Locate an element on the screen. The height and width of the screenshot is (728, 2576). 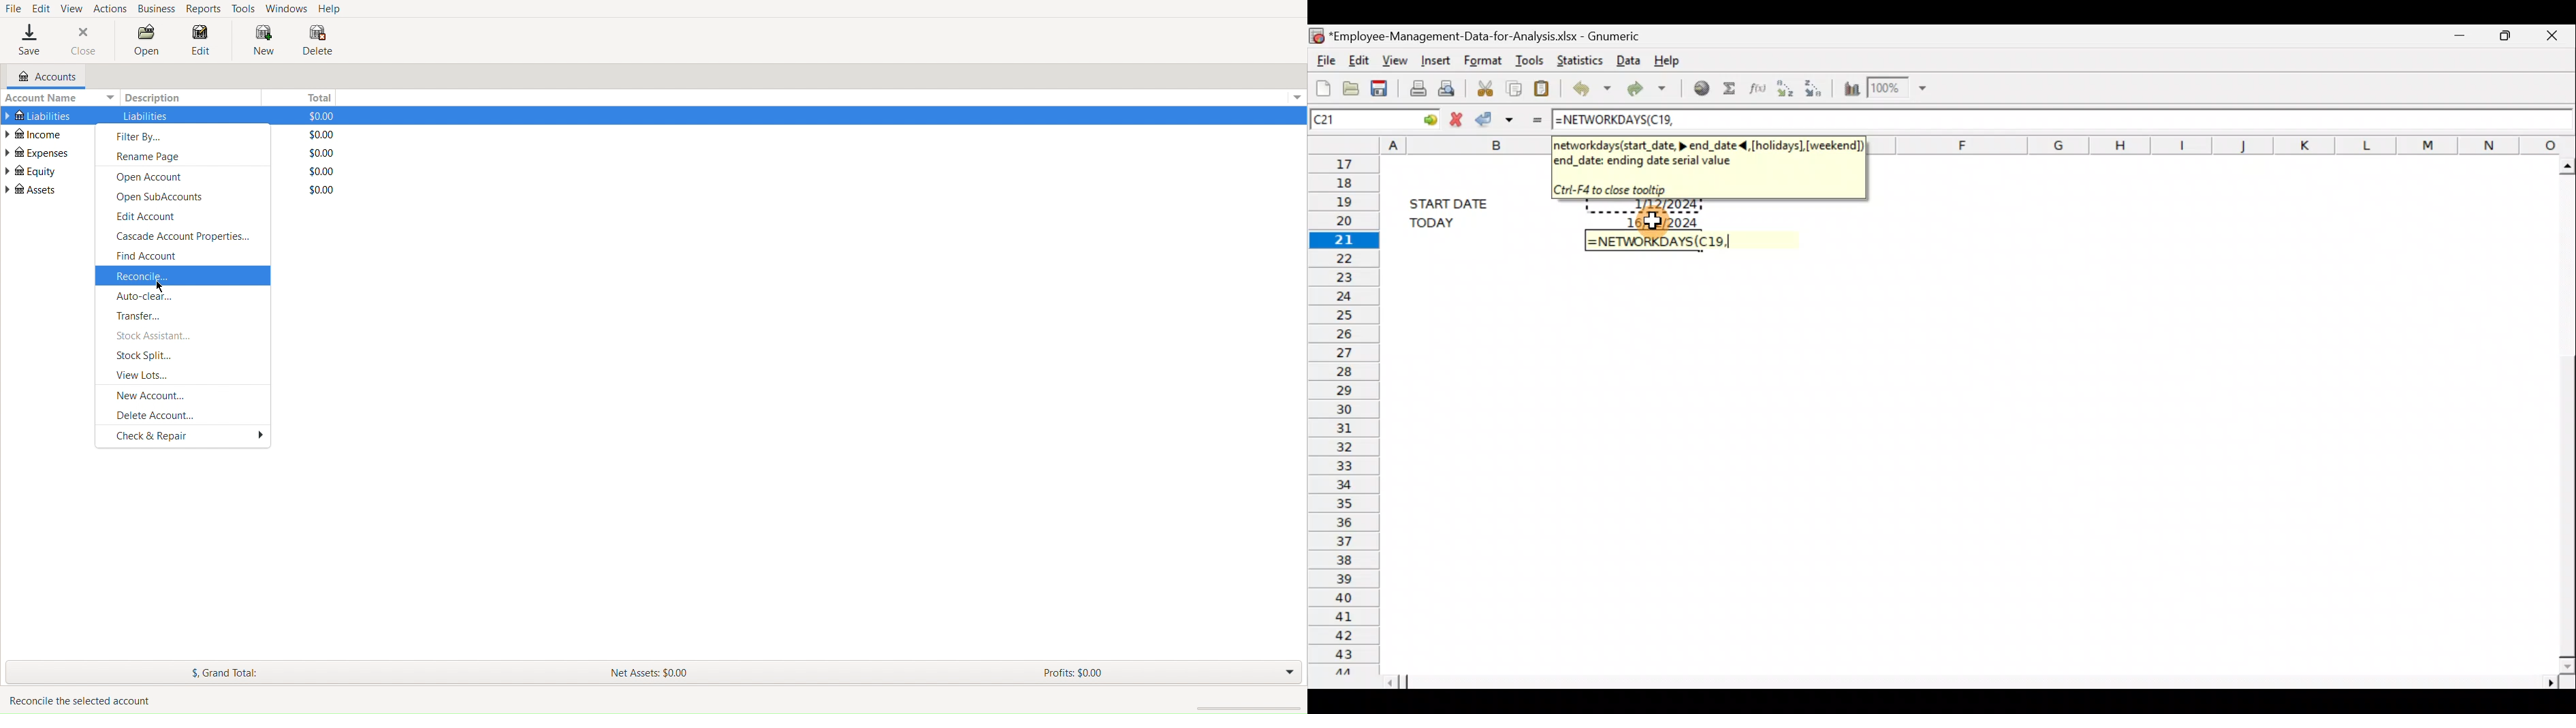
New Account is located at coordinates (185, 397).